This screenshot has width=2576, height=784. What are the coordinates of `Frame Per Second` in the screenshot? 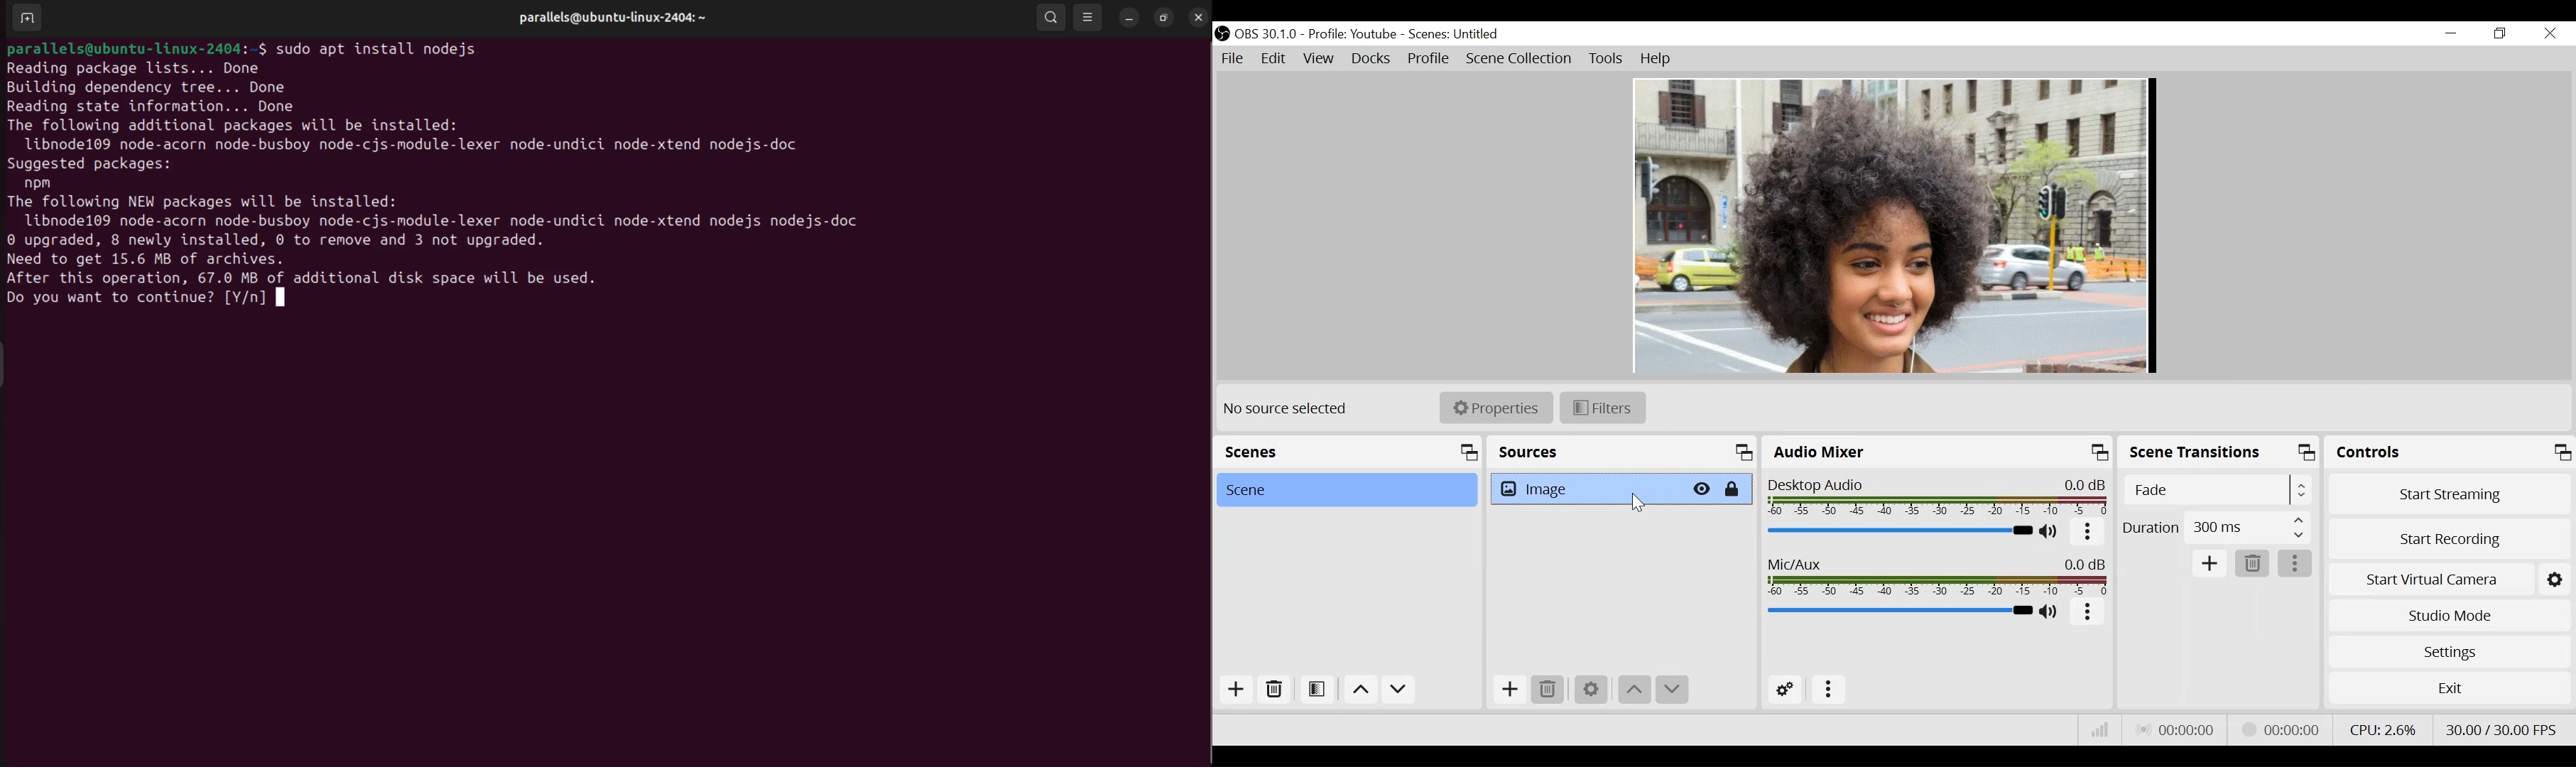 It's located at (2501, 730).